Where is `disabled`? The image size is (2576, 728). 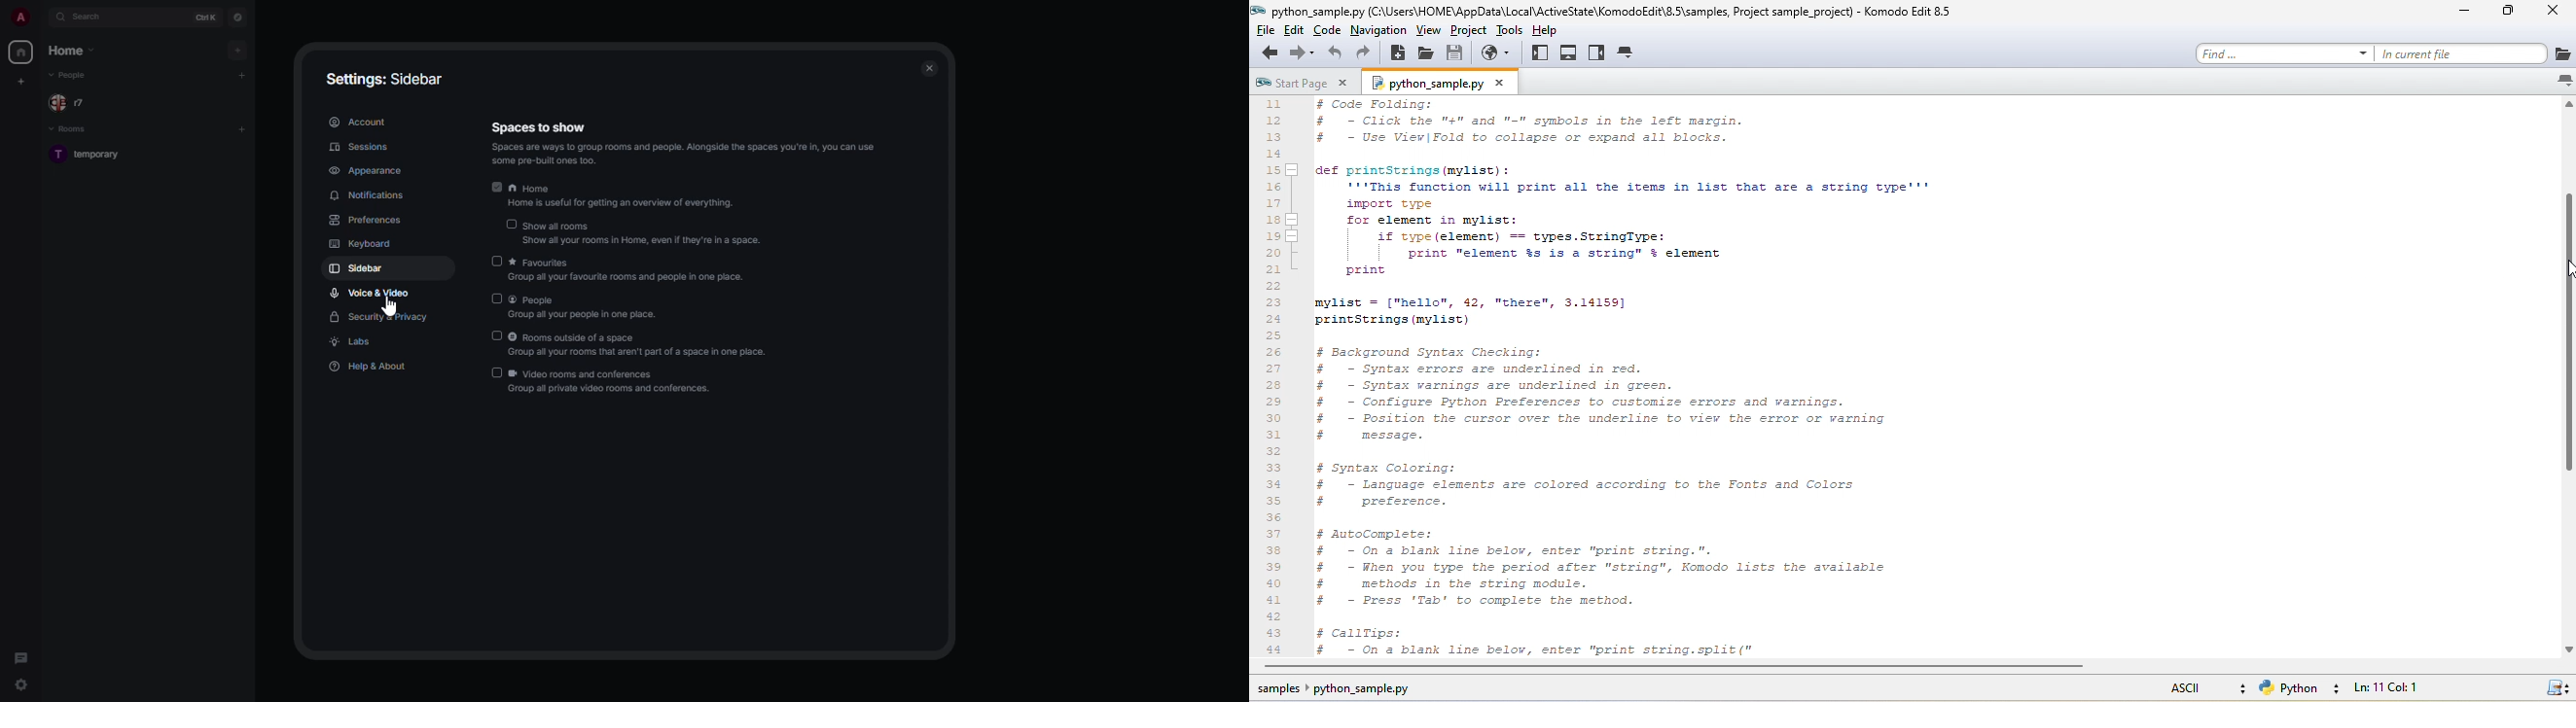
disabled is located at coordinates (508, 225).